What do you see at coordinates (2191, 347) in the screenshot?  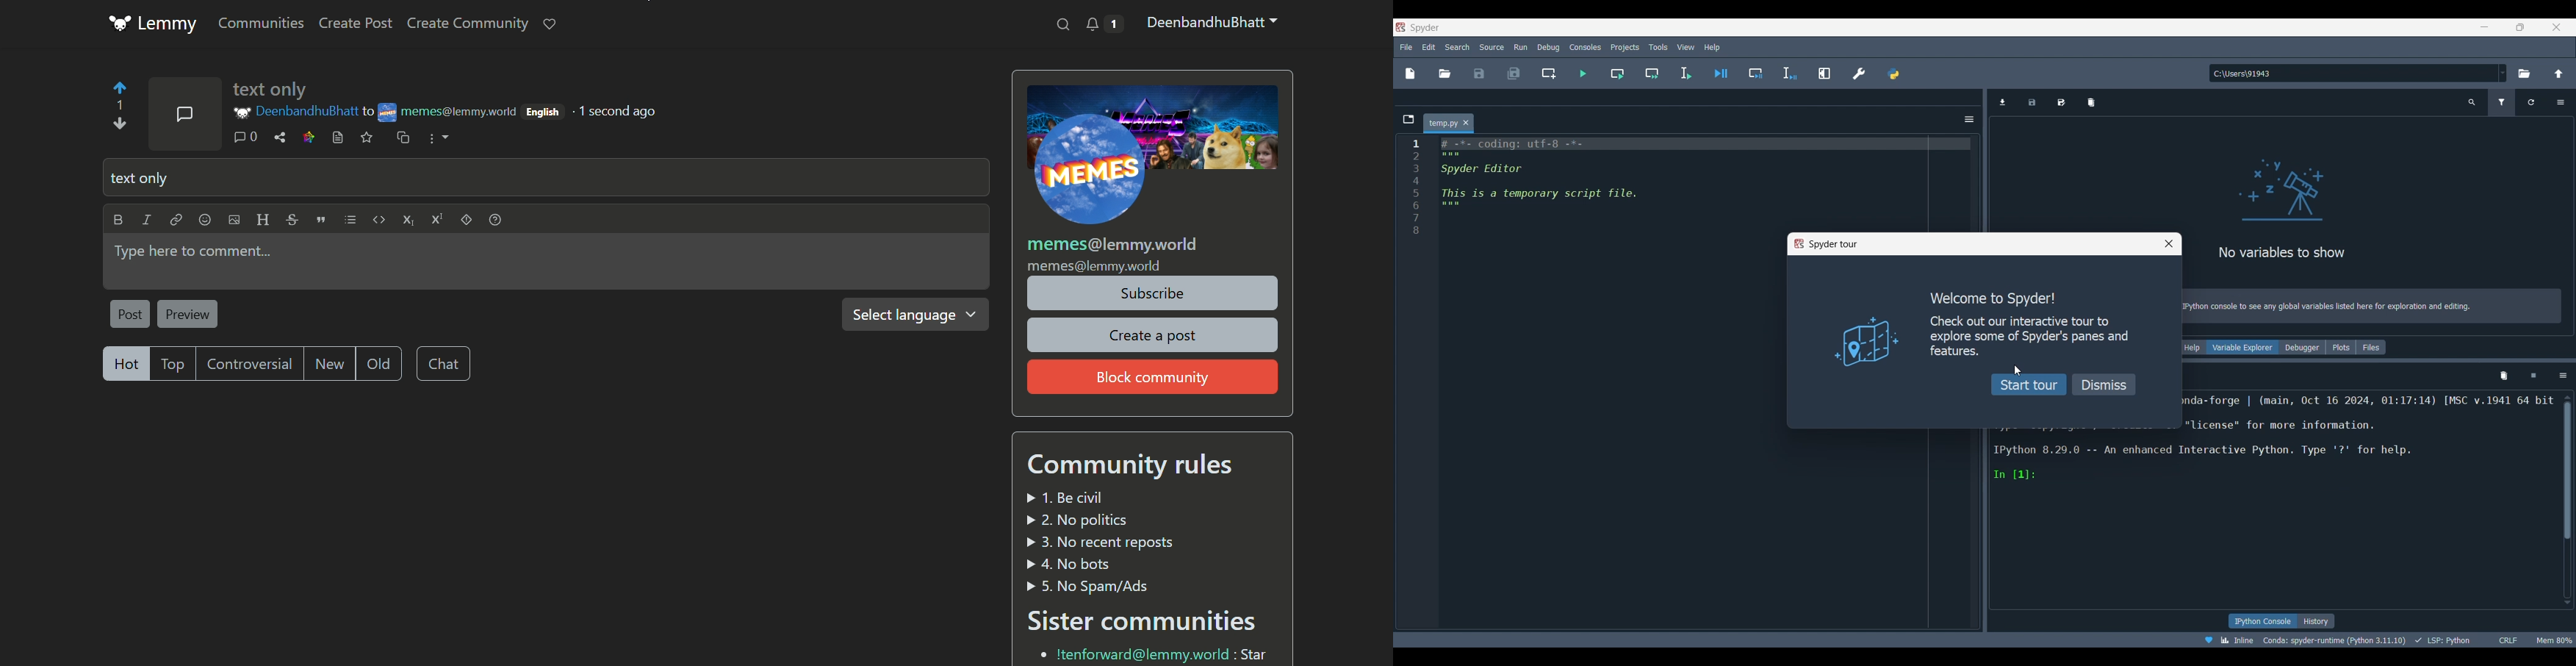 I see `help` at bounding box center [2191, 347].